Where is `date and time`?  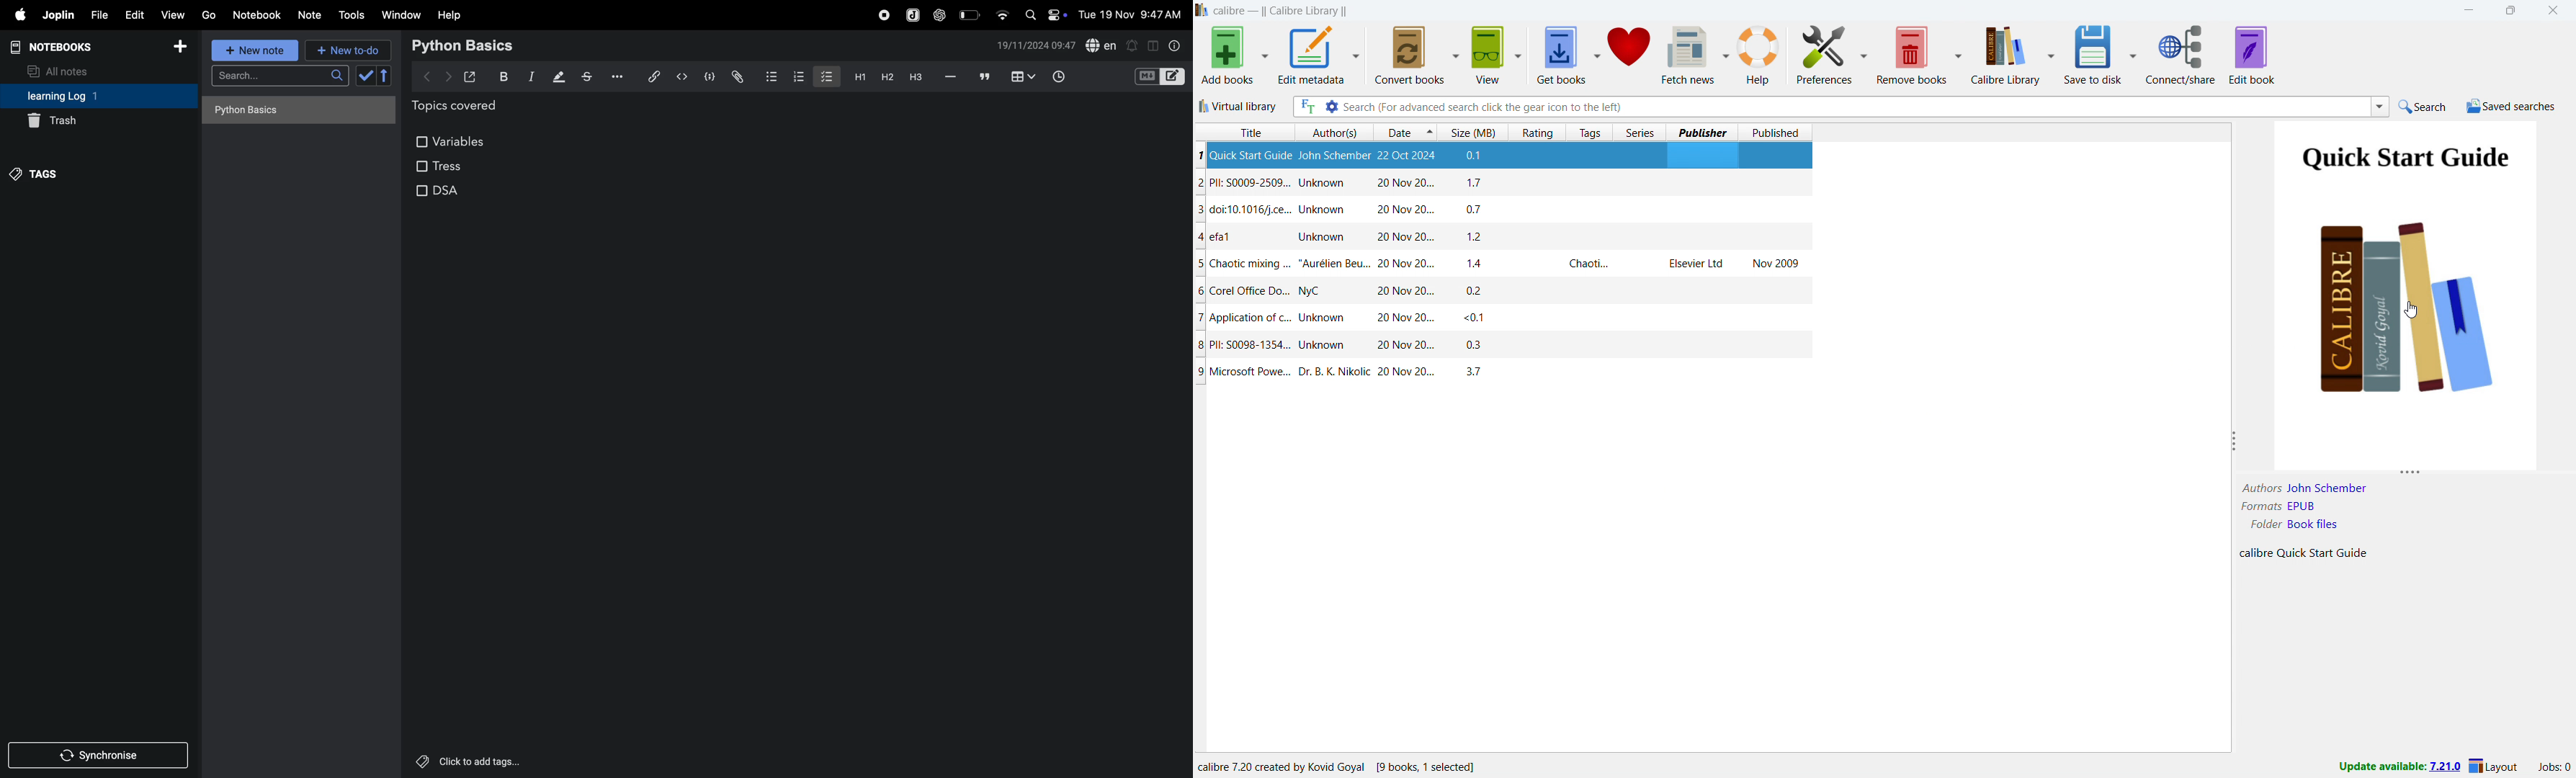
date and time is located at coordinates (1133, 14).